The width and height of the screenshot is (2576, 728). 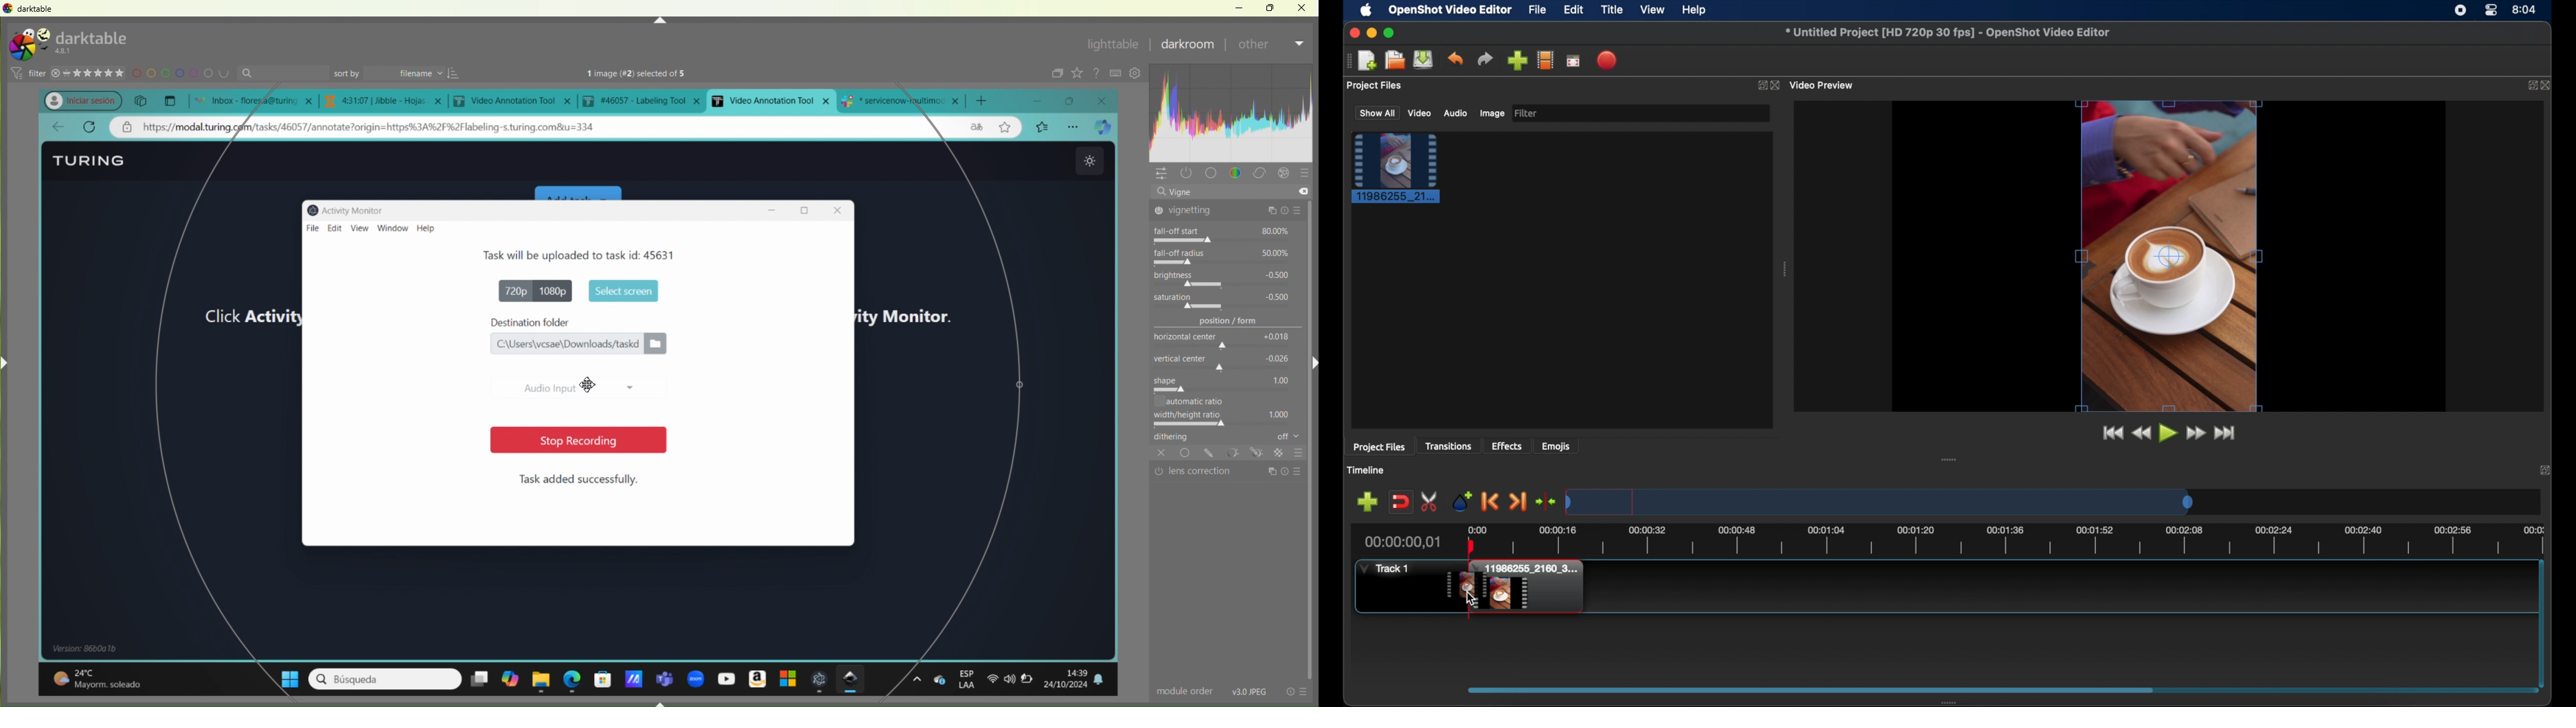 I want to click on Dropdown, so click(x=1301, y=43).